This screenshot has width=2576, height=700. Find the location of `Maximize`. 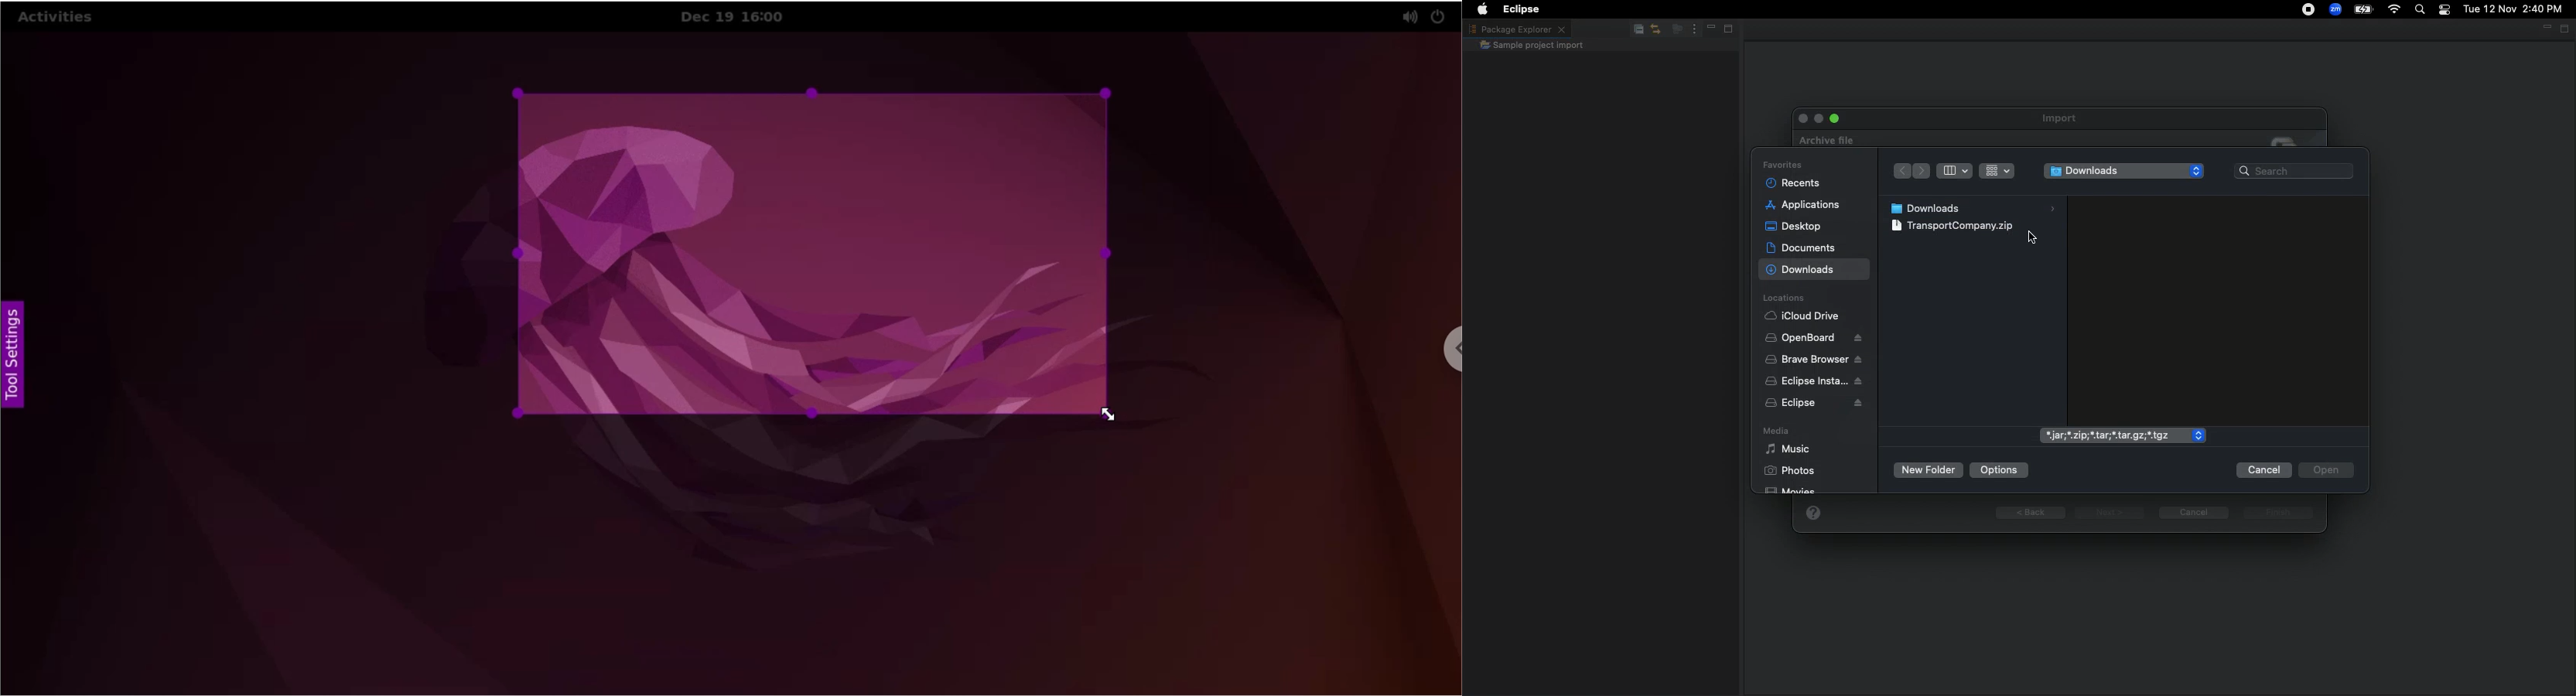

Maximize is located at coordinates (2565, 29).